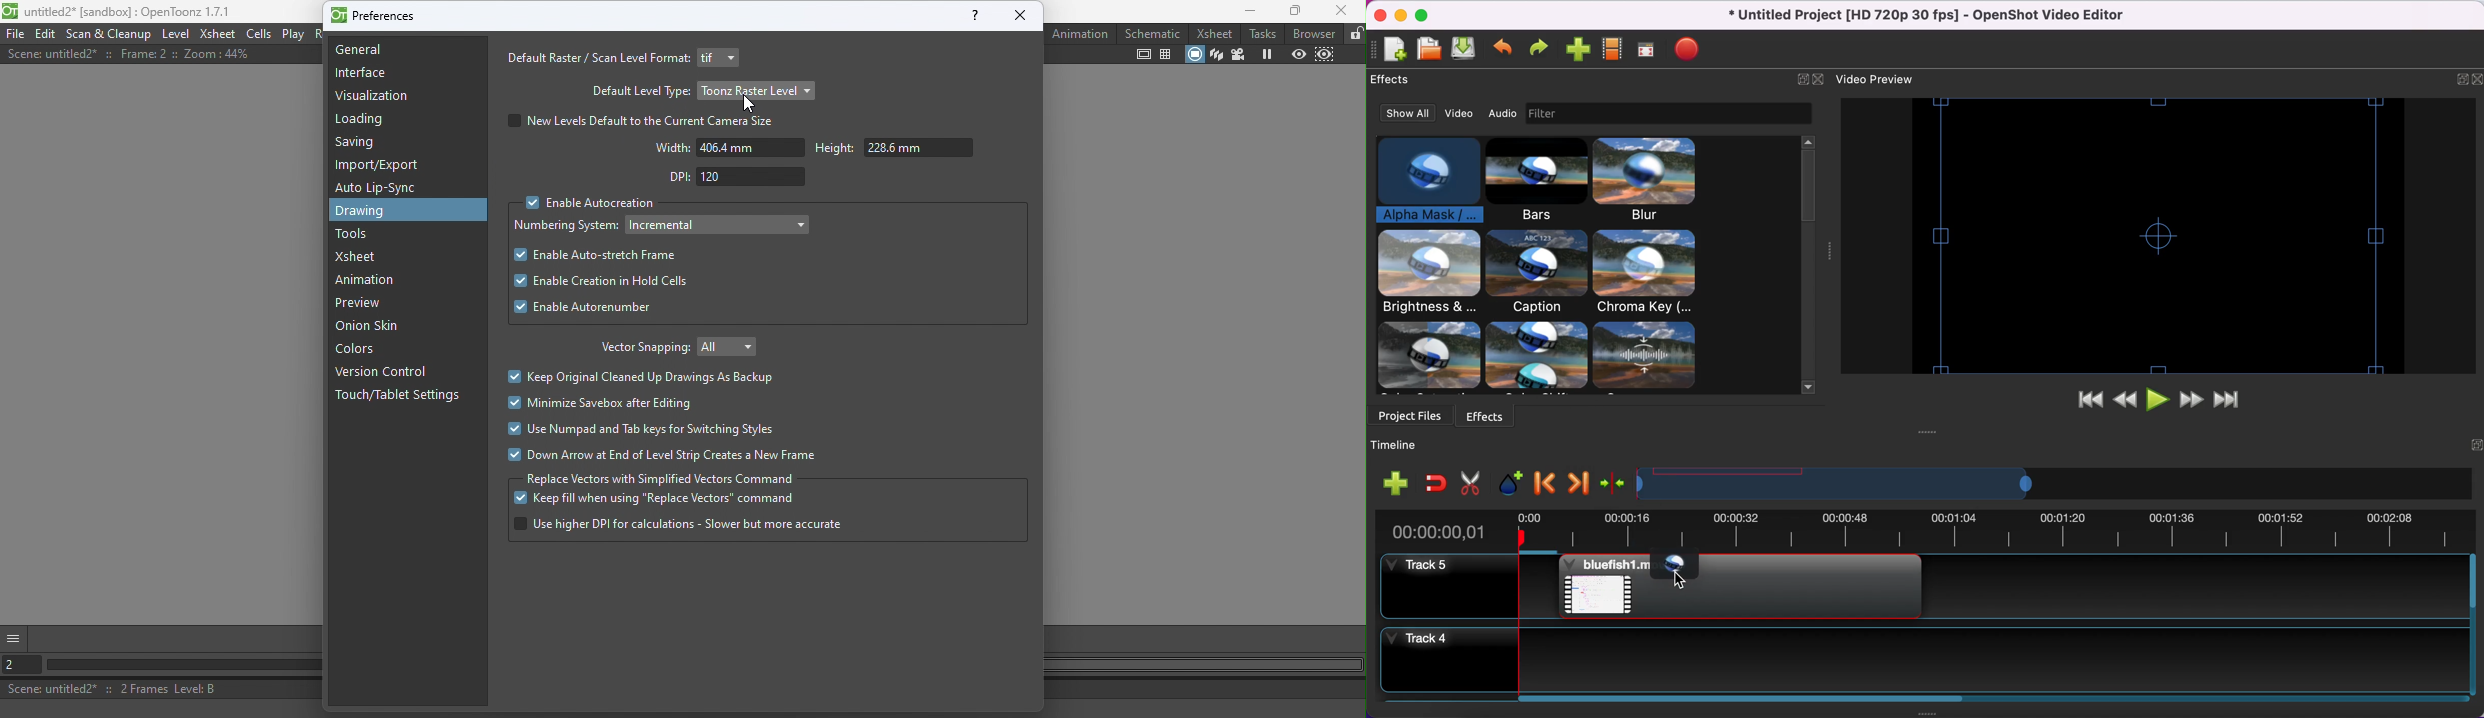 The image size is (2492, 728). Describe the element at coordinates (1535, 273) in the screenshot. I see `caption` at that location.